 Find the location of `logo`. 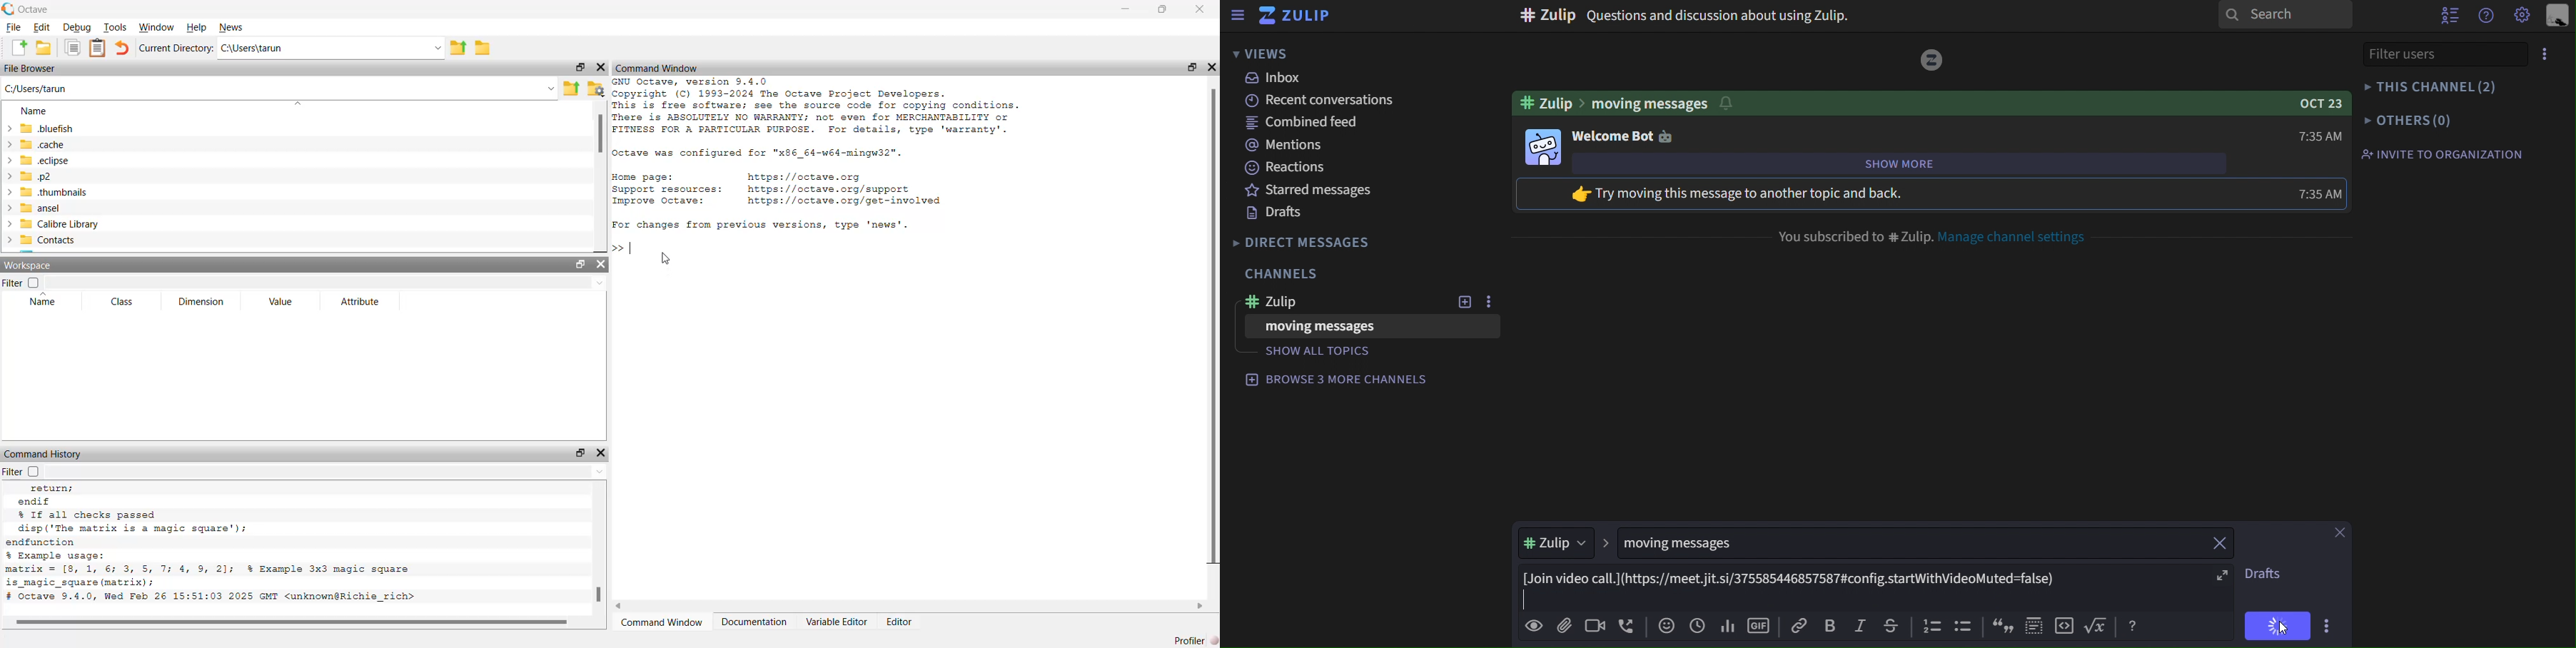

logo is located at coordinates (9, 9).